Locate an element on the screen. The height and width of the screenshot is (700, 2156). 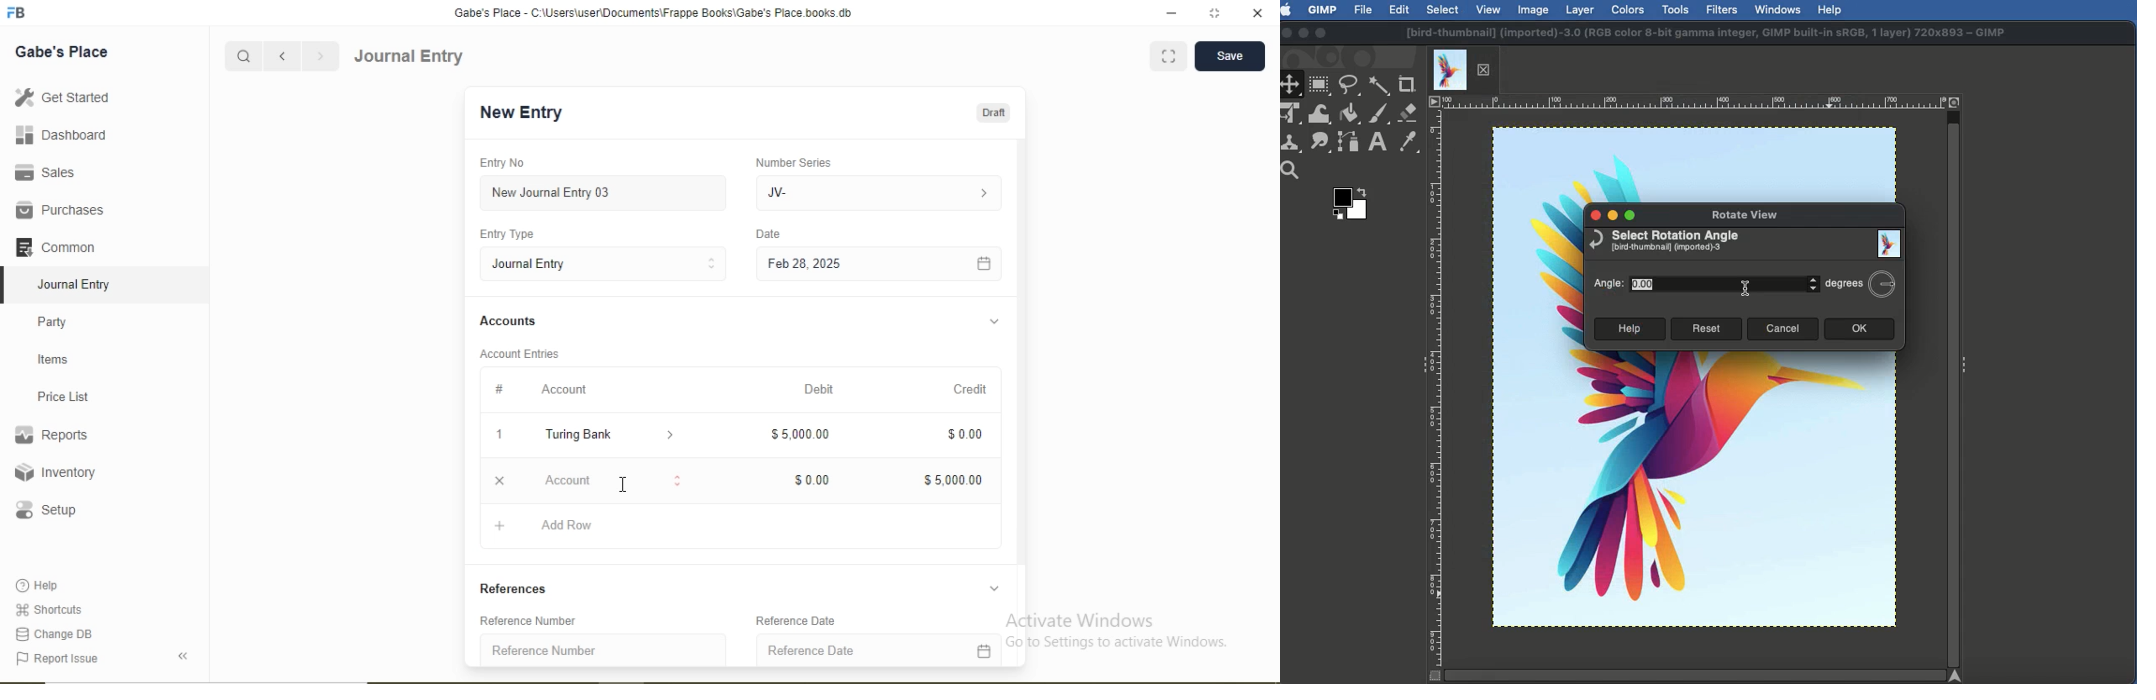
Gabe's Place is located at coordinates (62, 52).